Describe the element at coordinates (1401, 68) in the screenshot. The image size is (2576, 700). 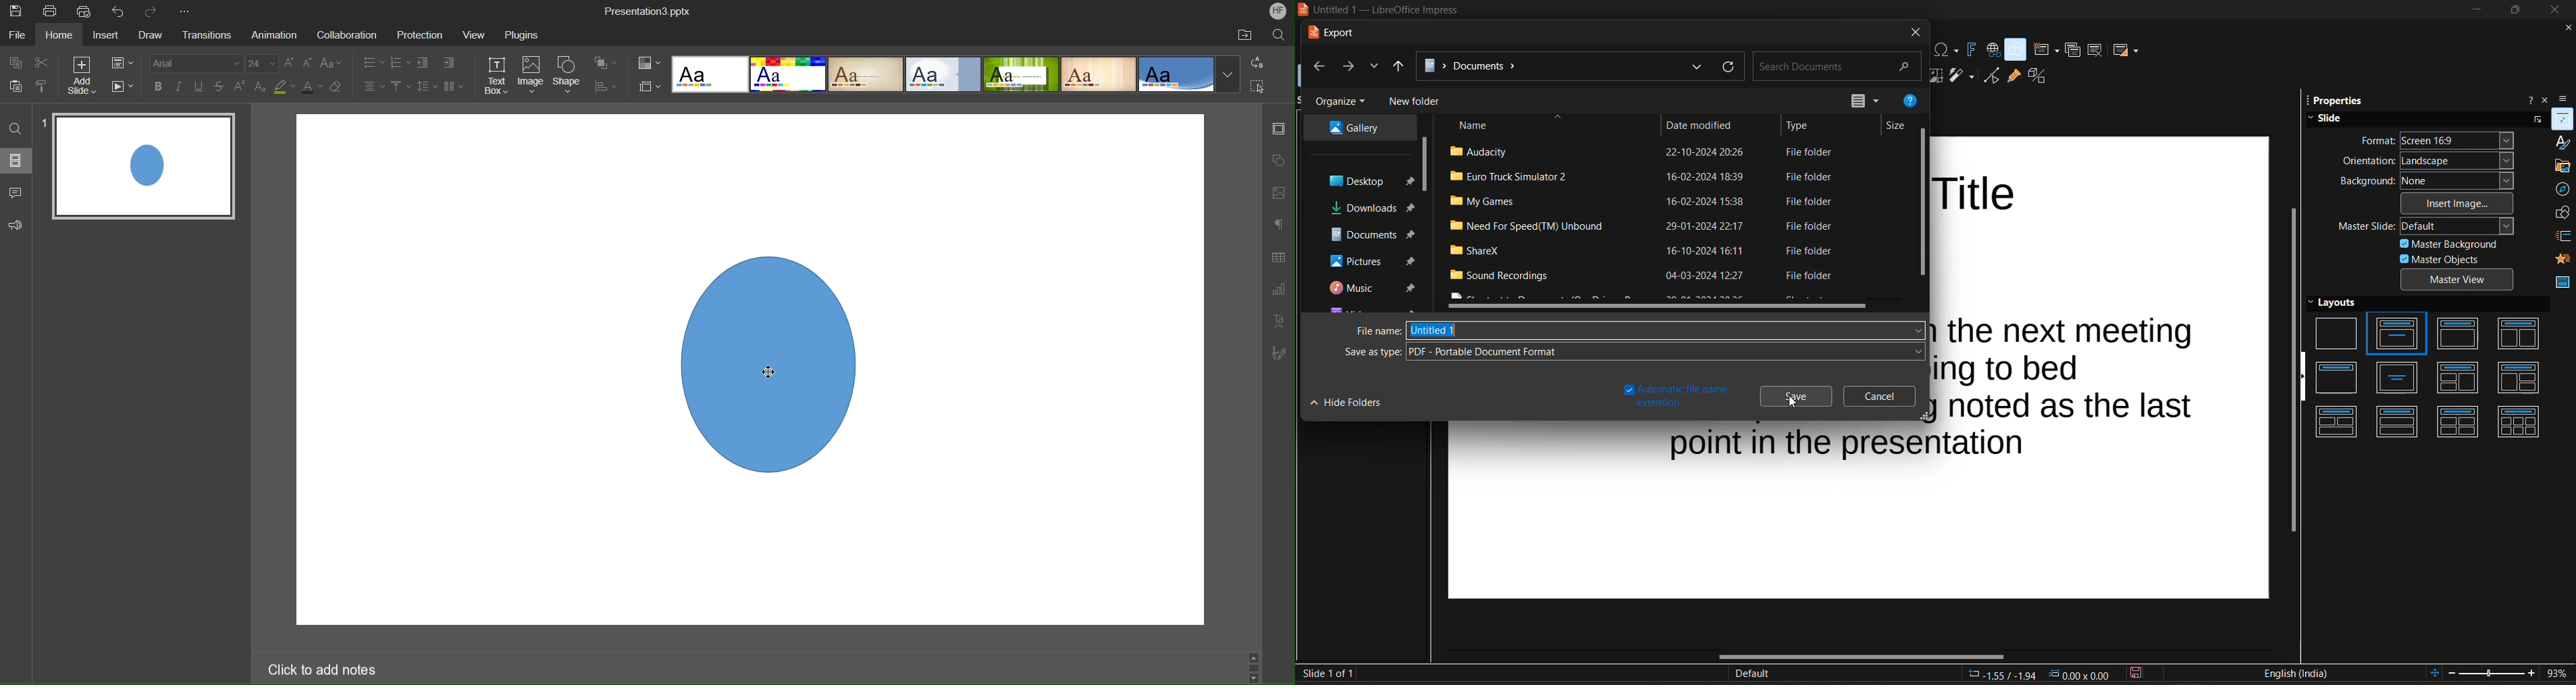
I see `up to desktop` at that location.